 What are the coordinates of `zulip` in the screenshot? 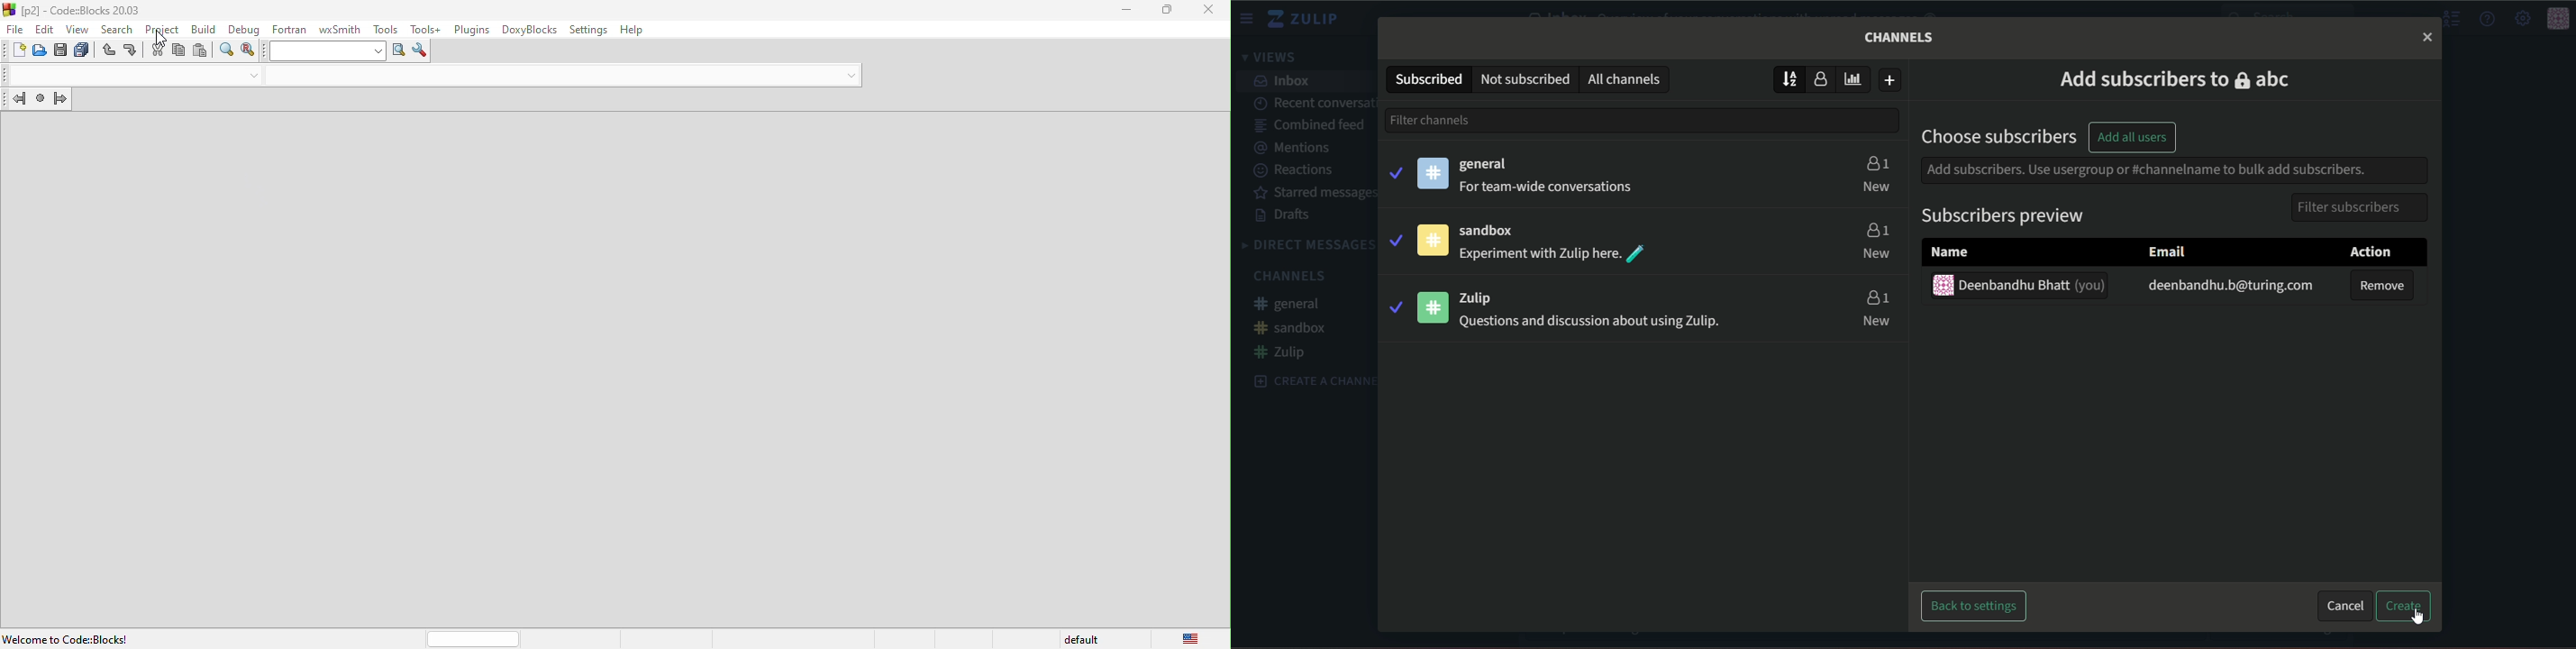 It's located at (1486, 296).